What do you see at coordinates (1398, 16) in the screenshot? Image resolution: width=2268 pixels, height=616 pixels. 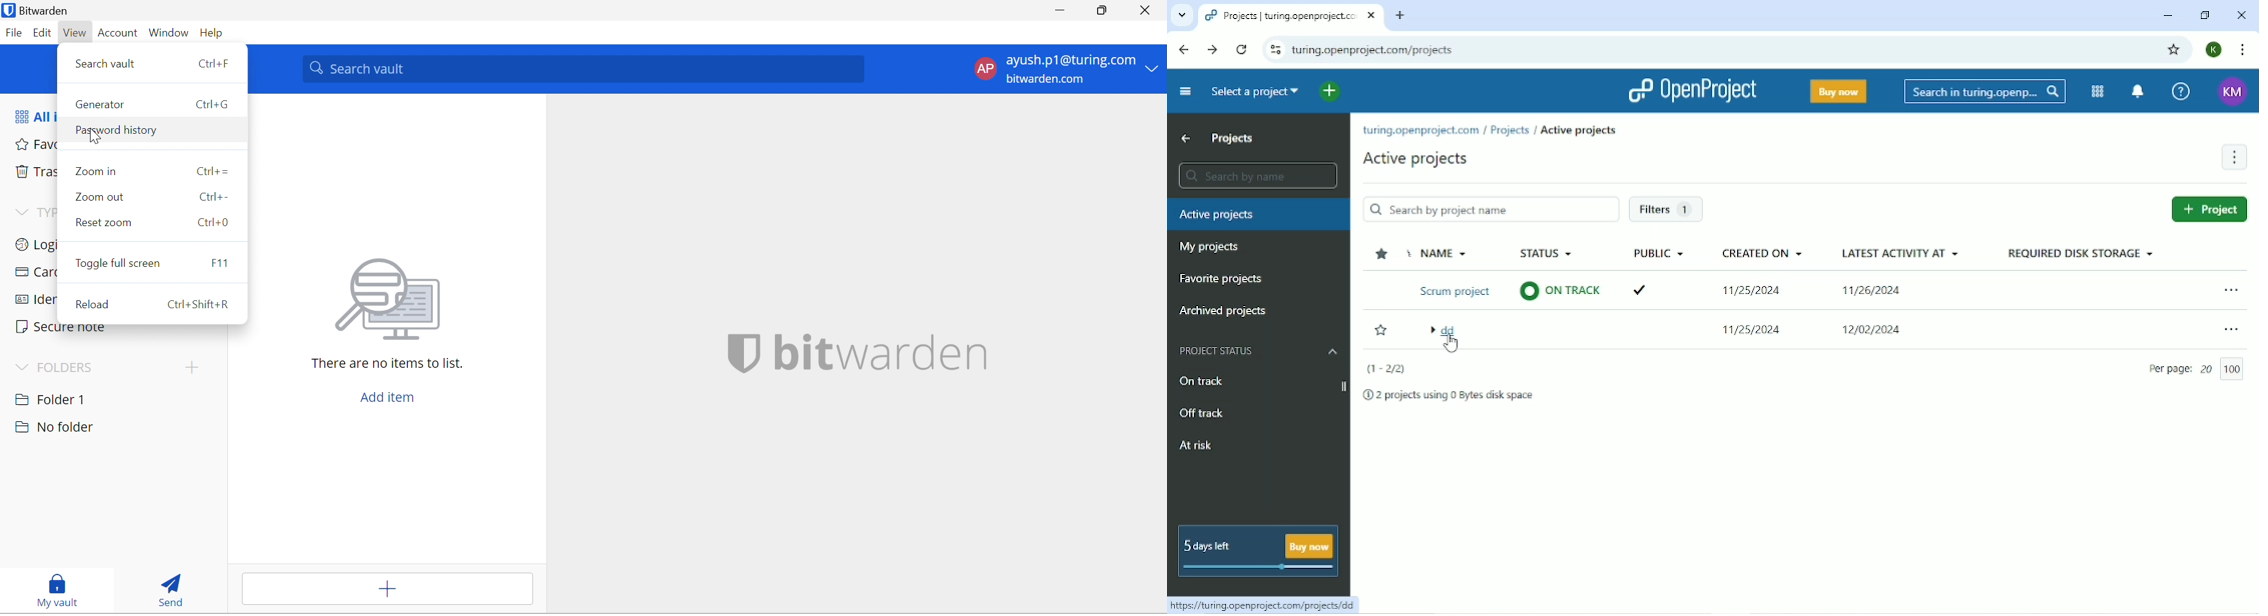 I see `New tab` at bounding box center [1398, 16].